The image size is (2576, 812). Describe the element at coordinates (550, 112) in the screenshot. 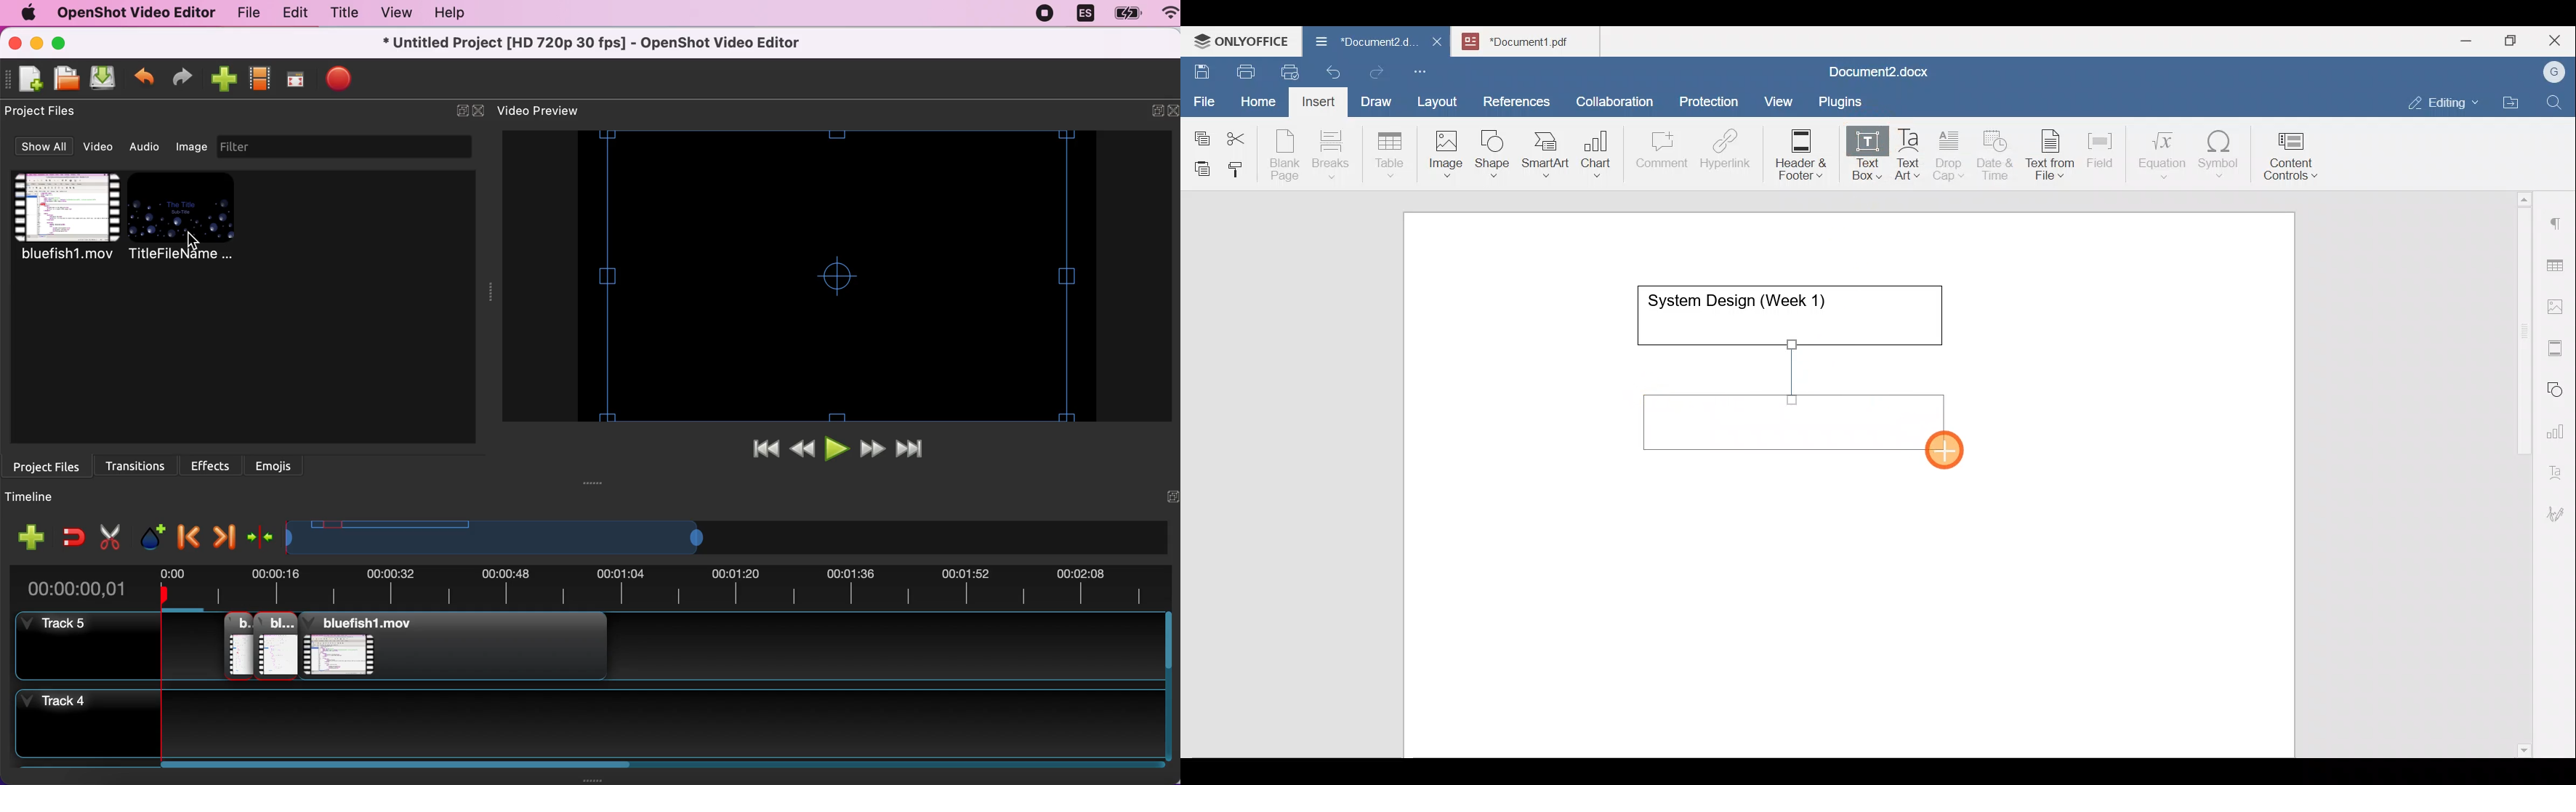

I see `video preview` at that location.